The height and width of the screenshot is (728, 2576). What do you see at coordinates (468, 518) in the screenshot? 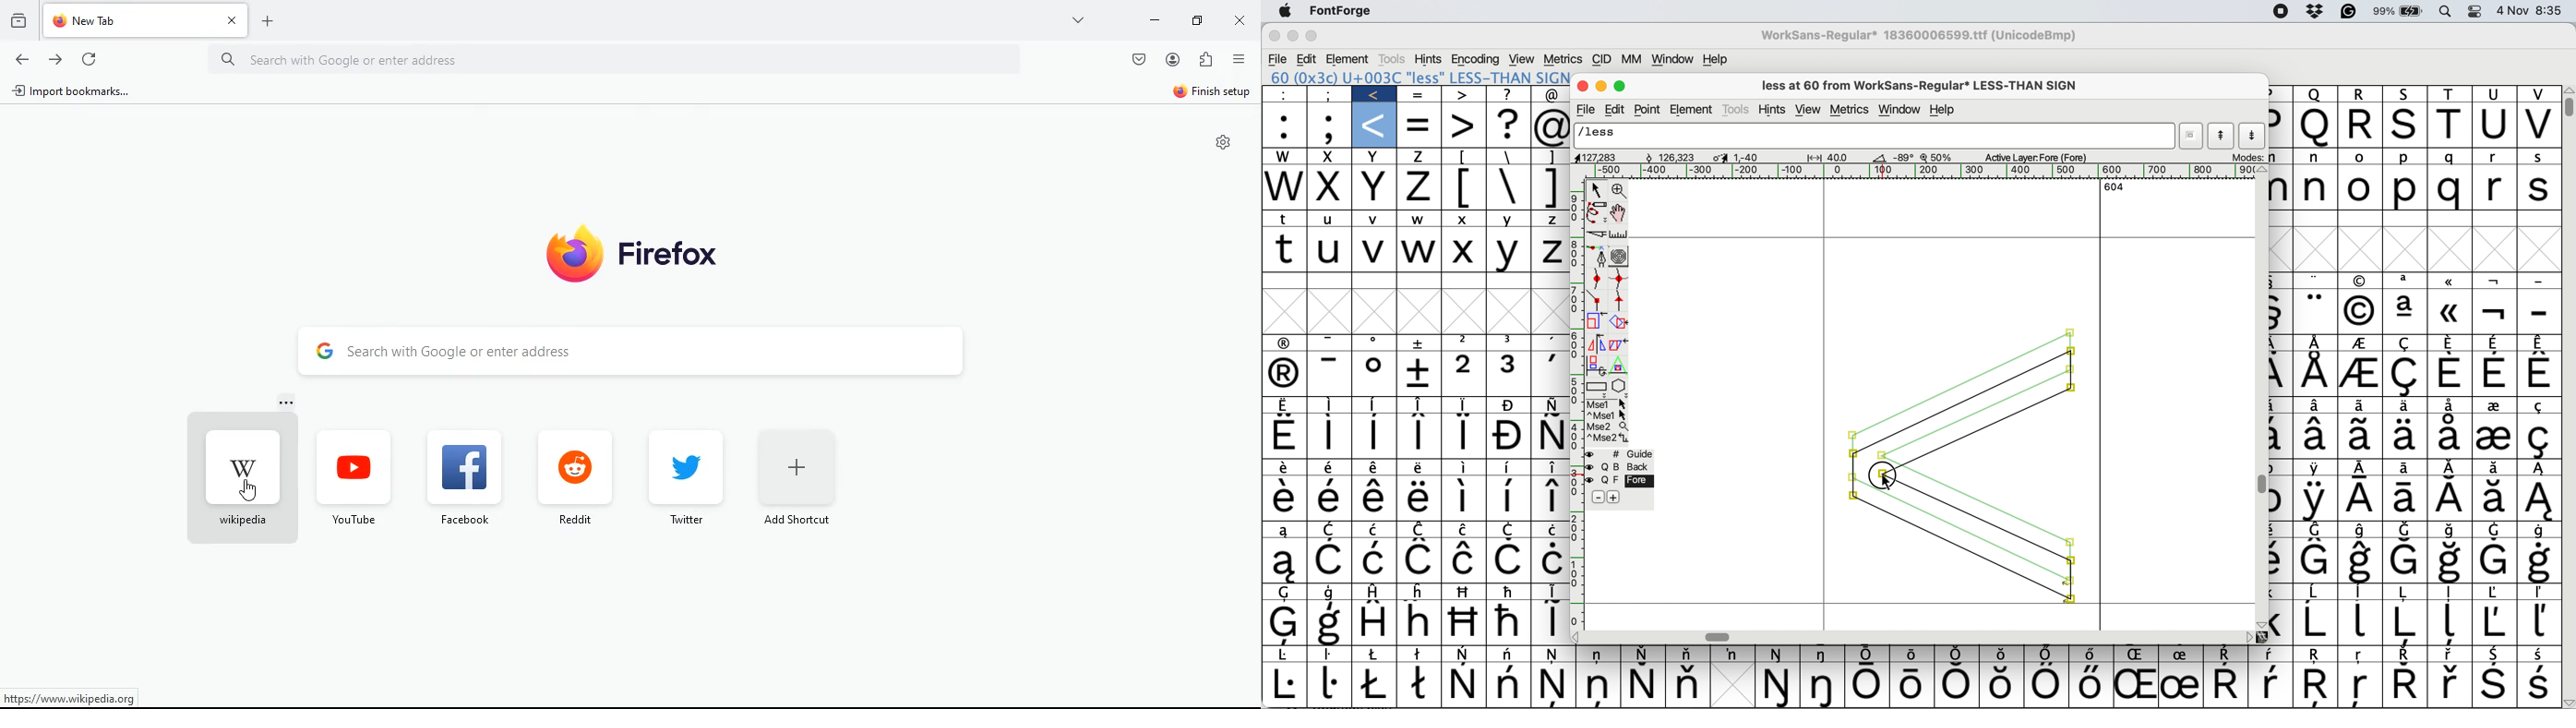
I see `facebook` at bounding box center [468, 518].